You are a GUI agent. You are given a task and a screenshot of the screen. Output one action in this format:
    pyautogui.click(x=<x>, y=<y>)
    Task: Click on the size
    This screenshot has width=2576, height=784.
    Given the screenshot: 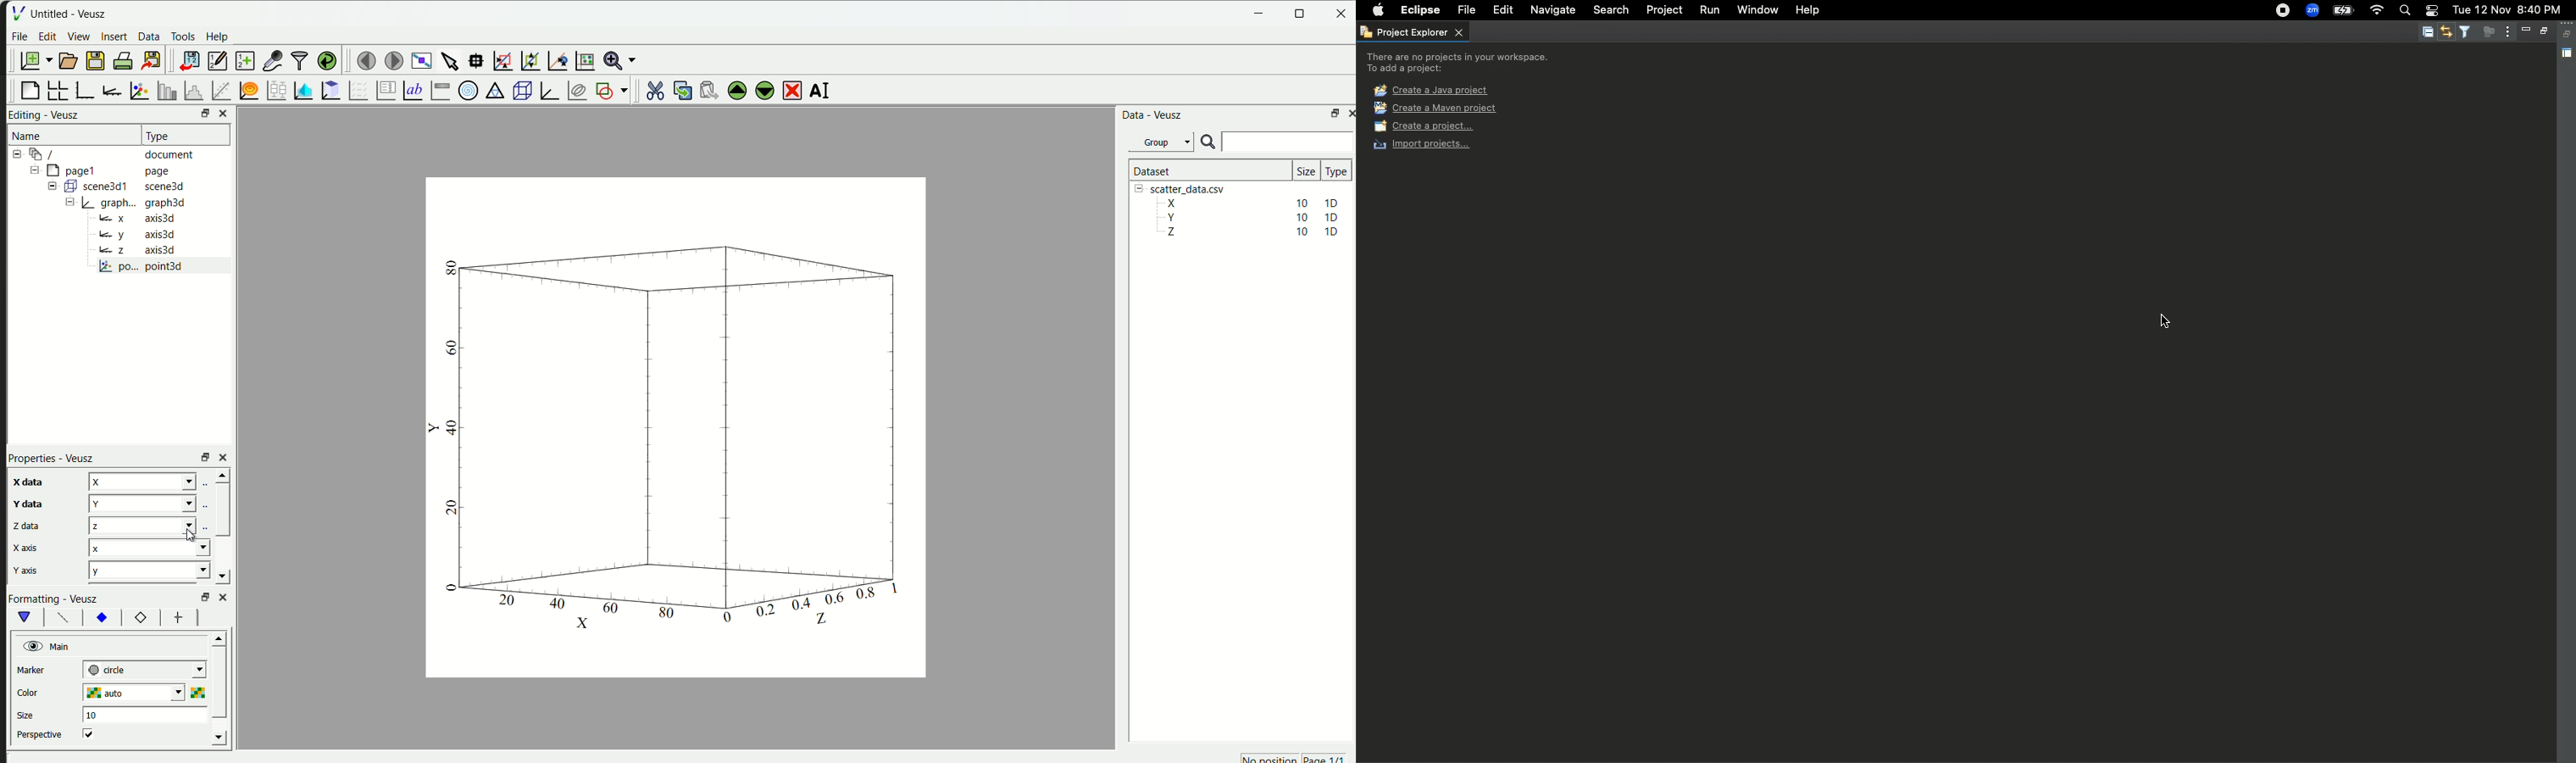 What is the action you would take?
    pyautogui.click(x=29, y=713)
    